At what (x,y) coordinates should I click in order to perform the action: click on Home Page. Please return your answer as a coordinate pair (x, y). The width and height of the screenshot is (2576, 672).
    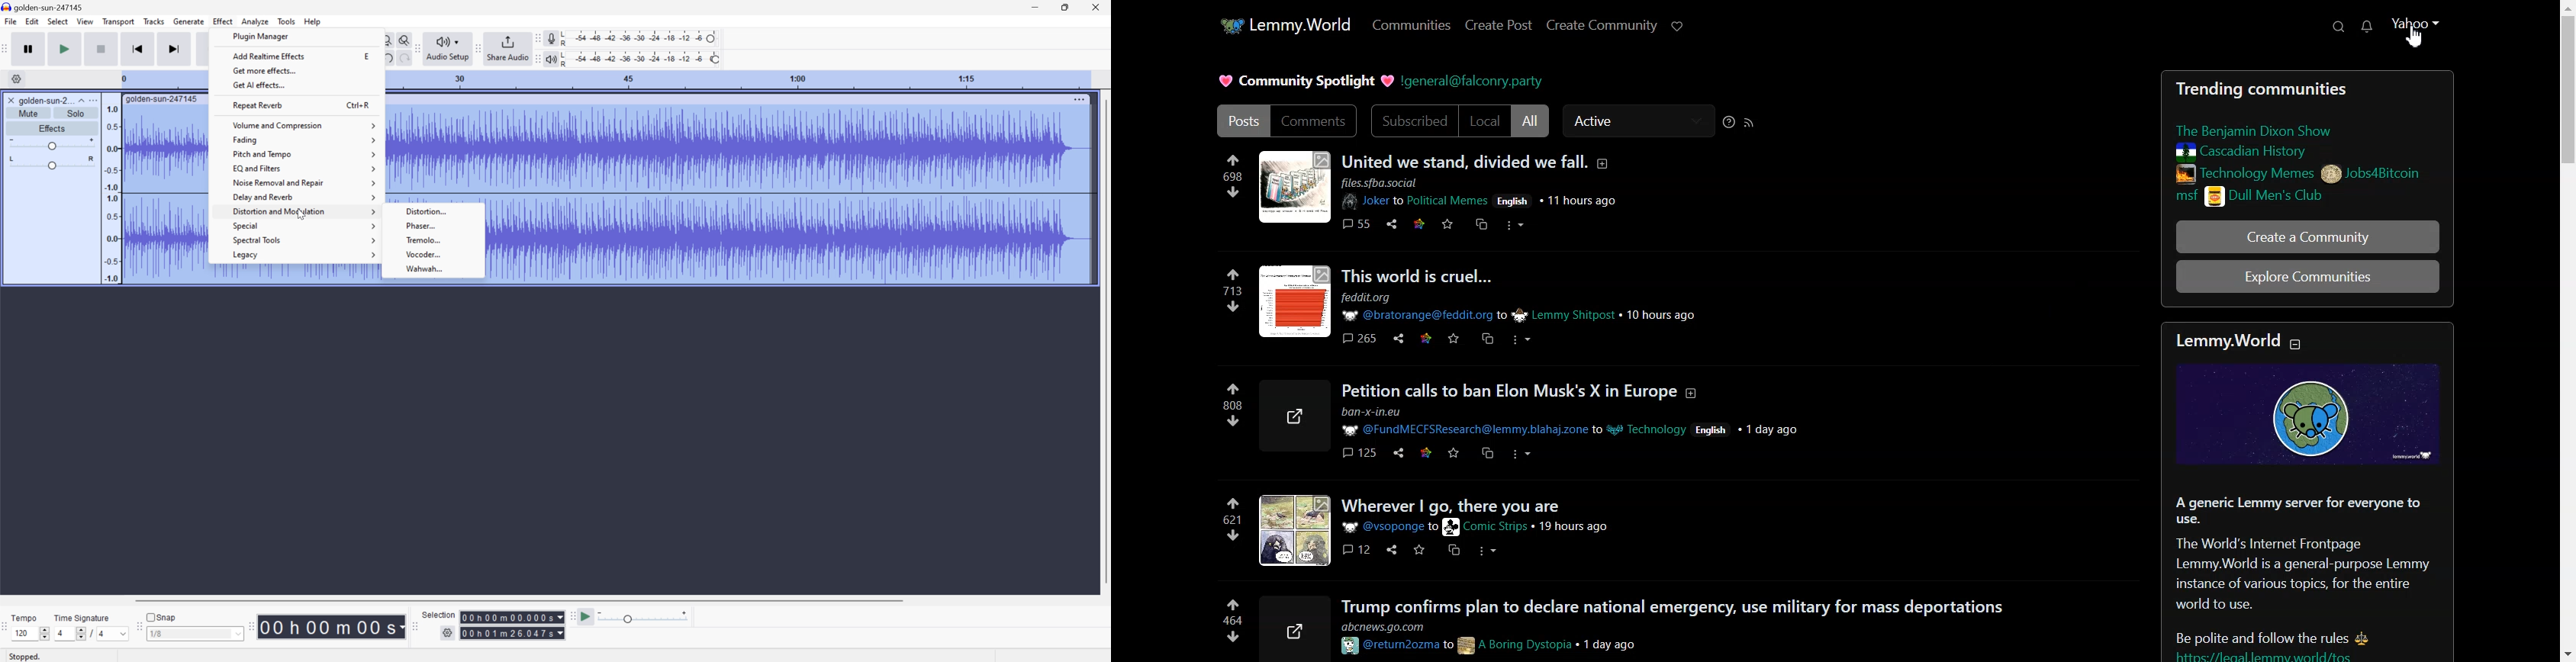
    Looking at the image, I should click on (1284, 25).